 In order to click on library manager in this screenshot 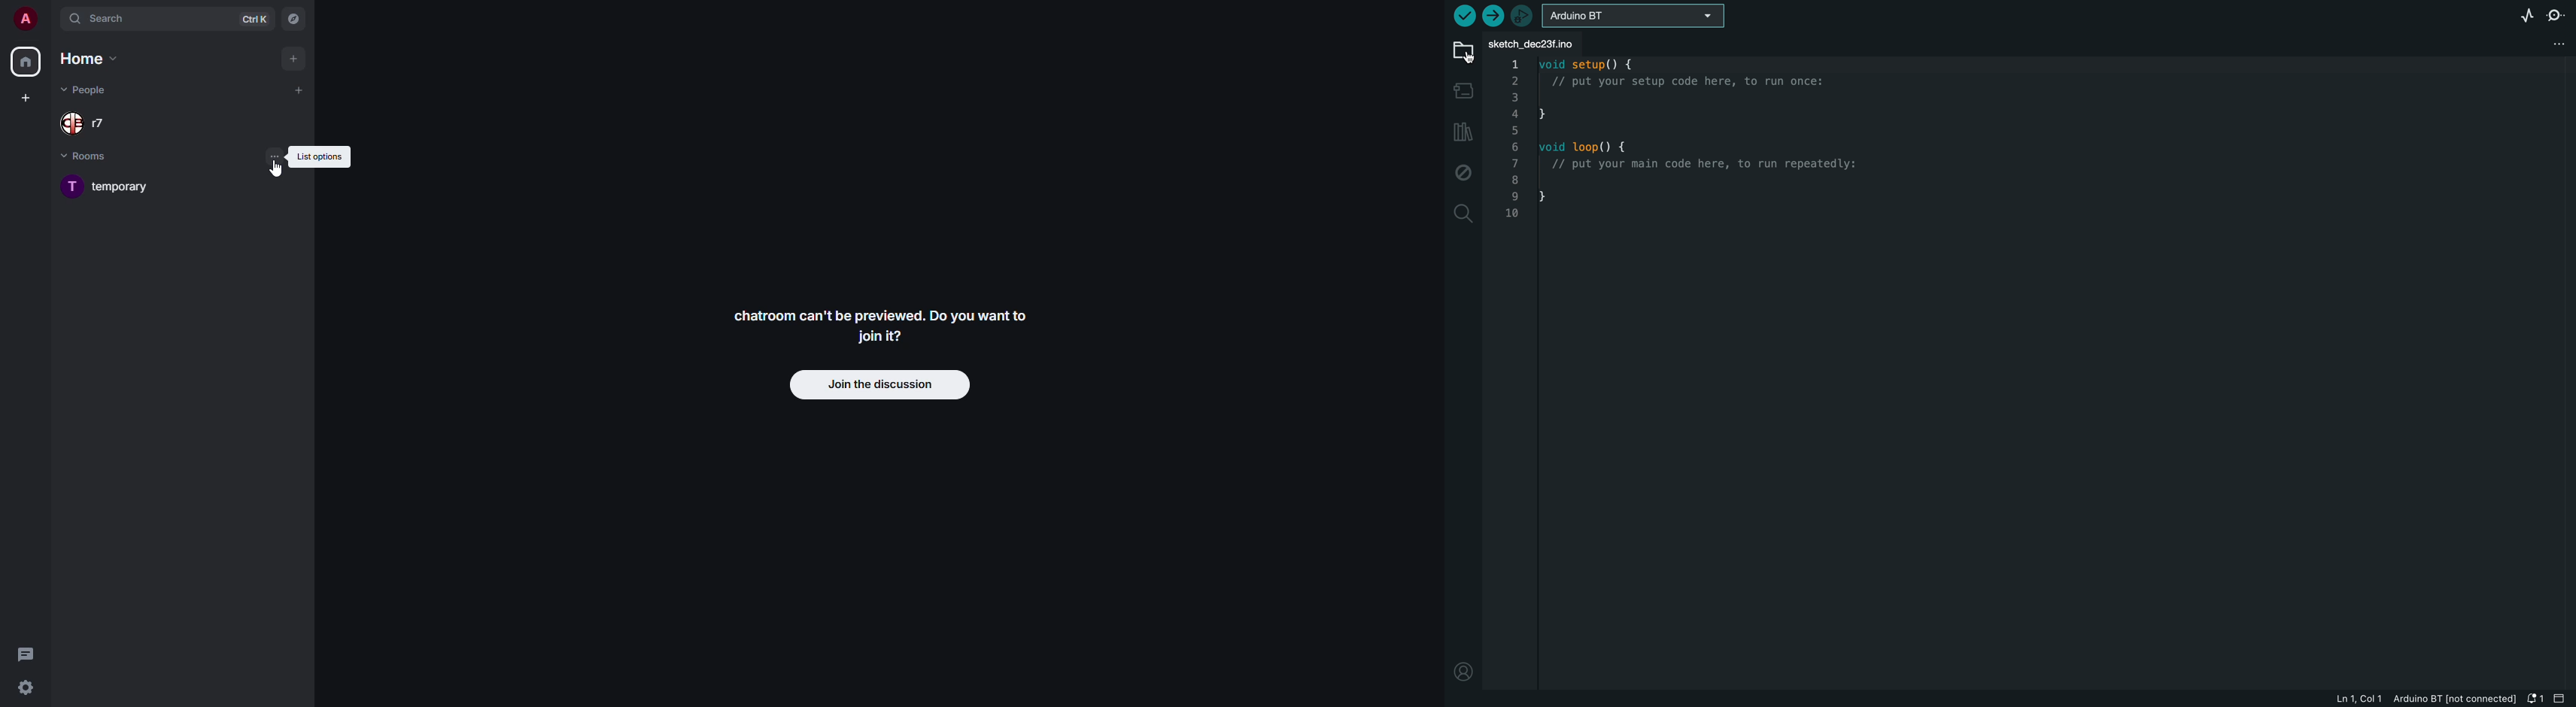, I will do `click(1463, 133)`.